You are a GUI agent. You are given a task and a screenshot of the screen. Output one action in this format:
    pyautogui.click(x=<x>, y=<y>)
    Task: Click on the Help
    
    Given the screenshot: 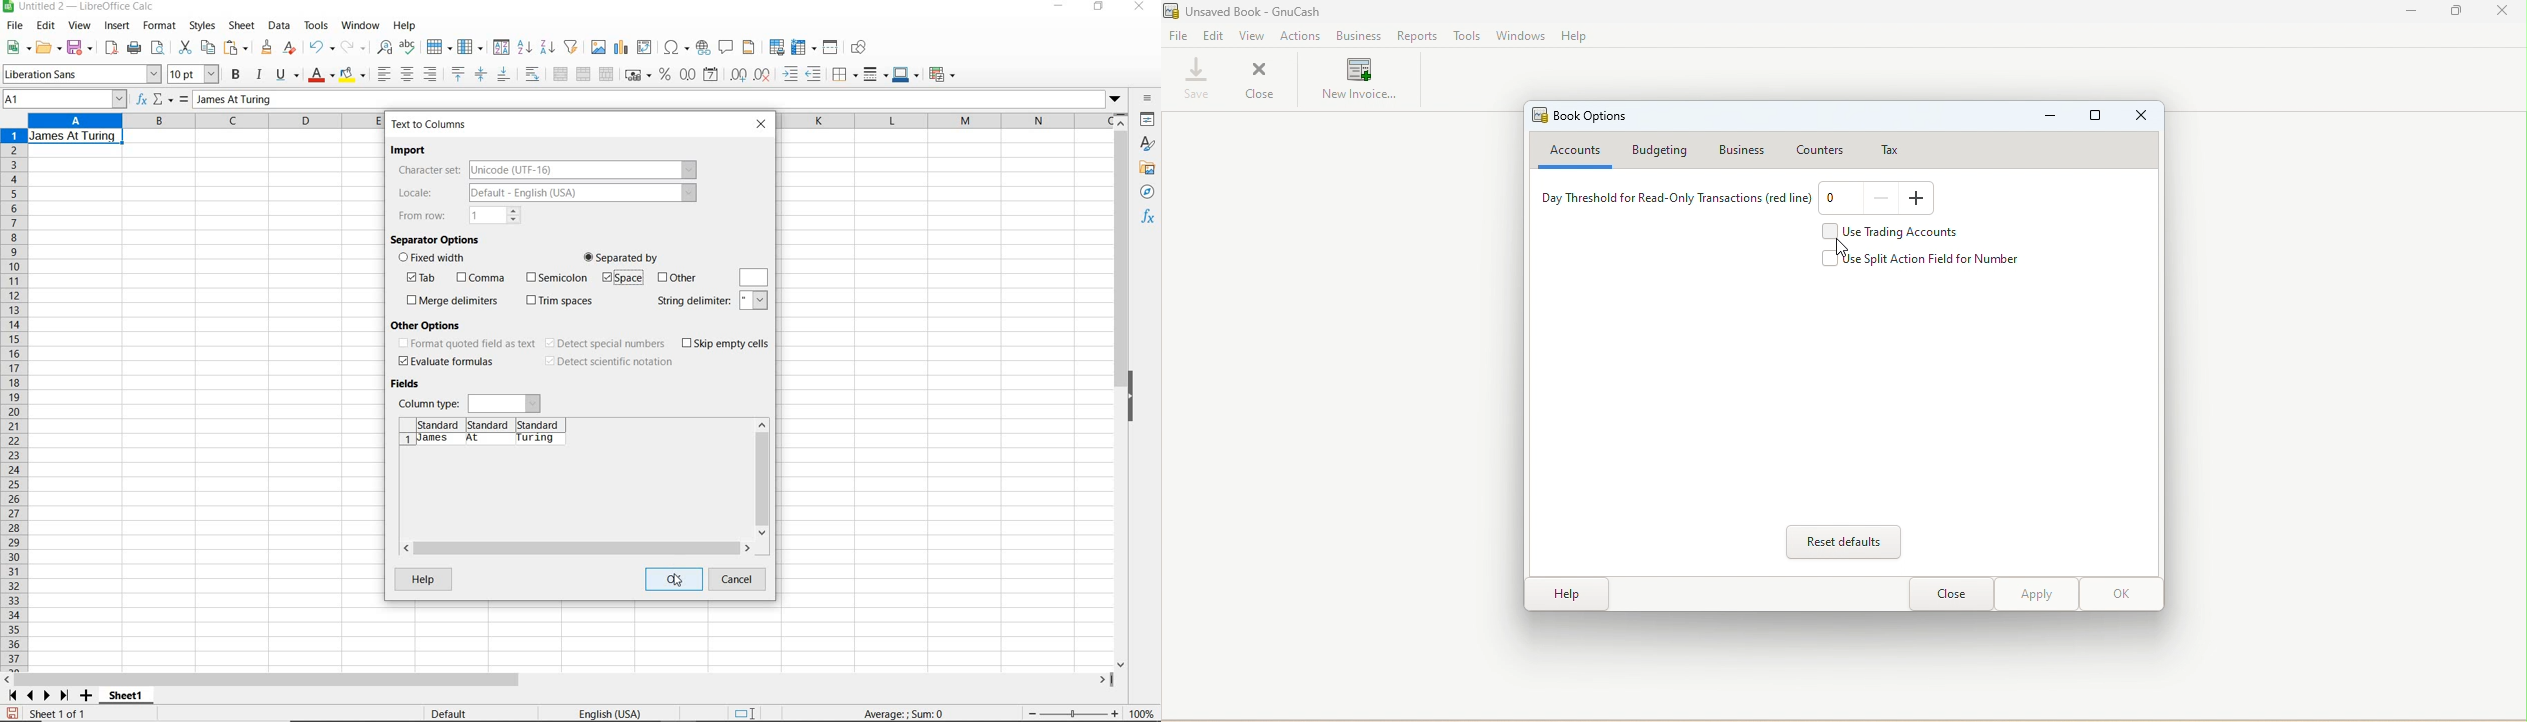 What is the action you would take?
    pyautogui.click(x=423, y=579)
    